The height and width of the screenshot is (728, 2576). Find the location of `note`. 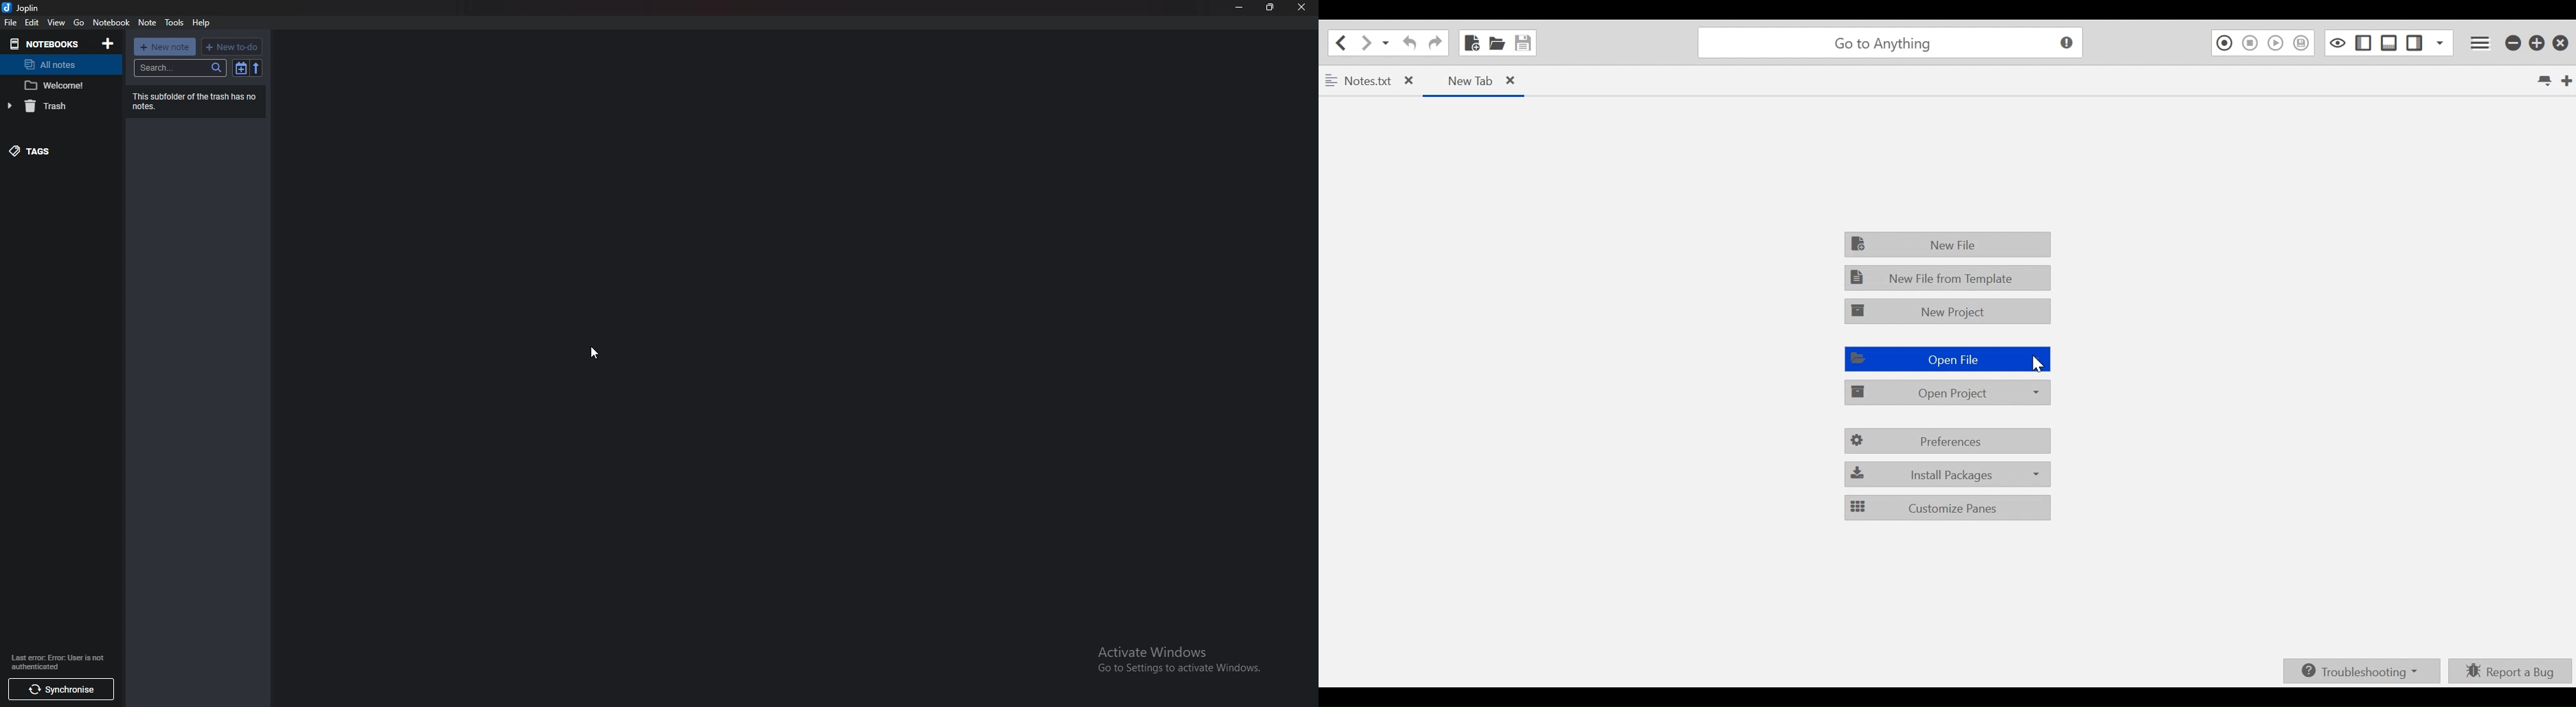

note is located at coordinates (59, 85).